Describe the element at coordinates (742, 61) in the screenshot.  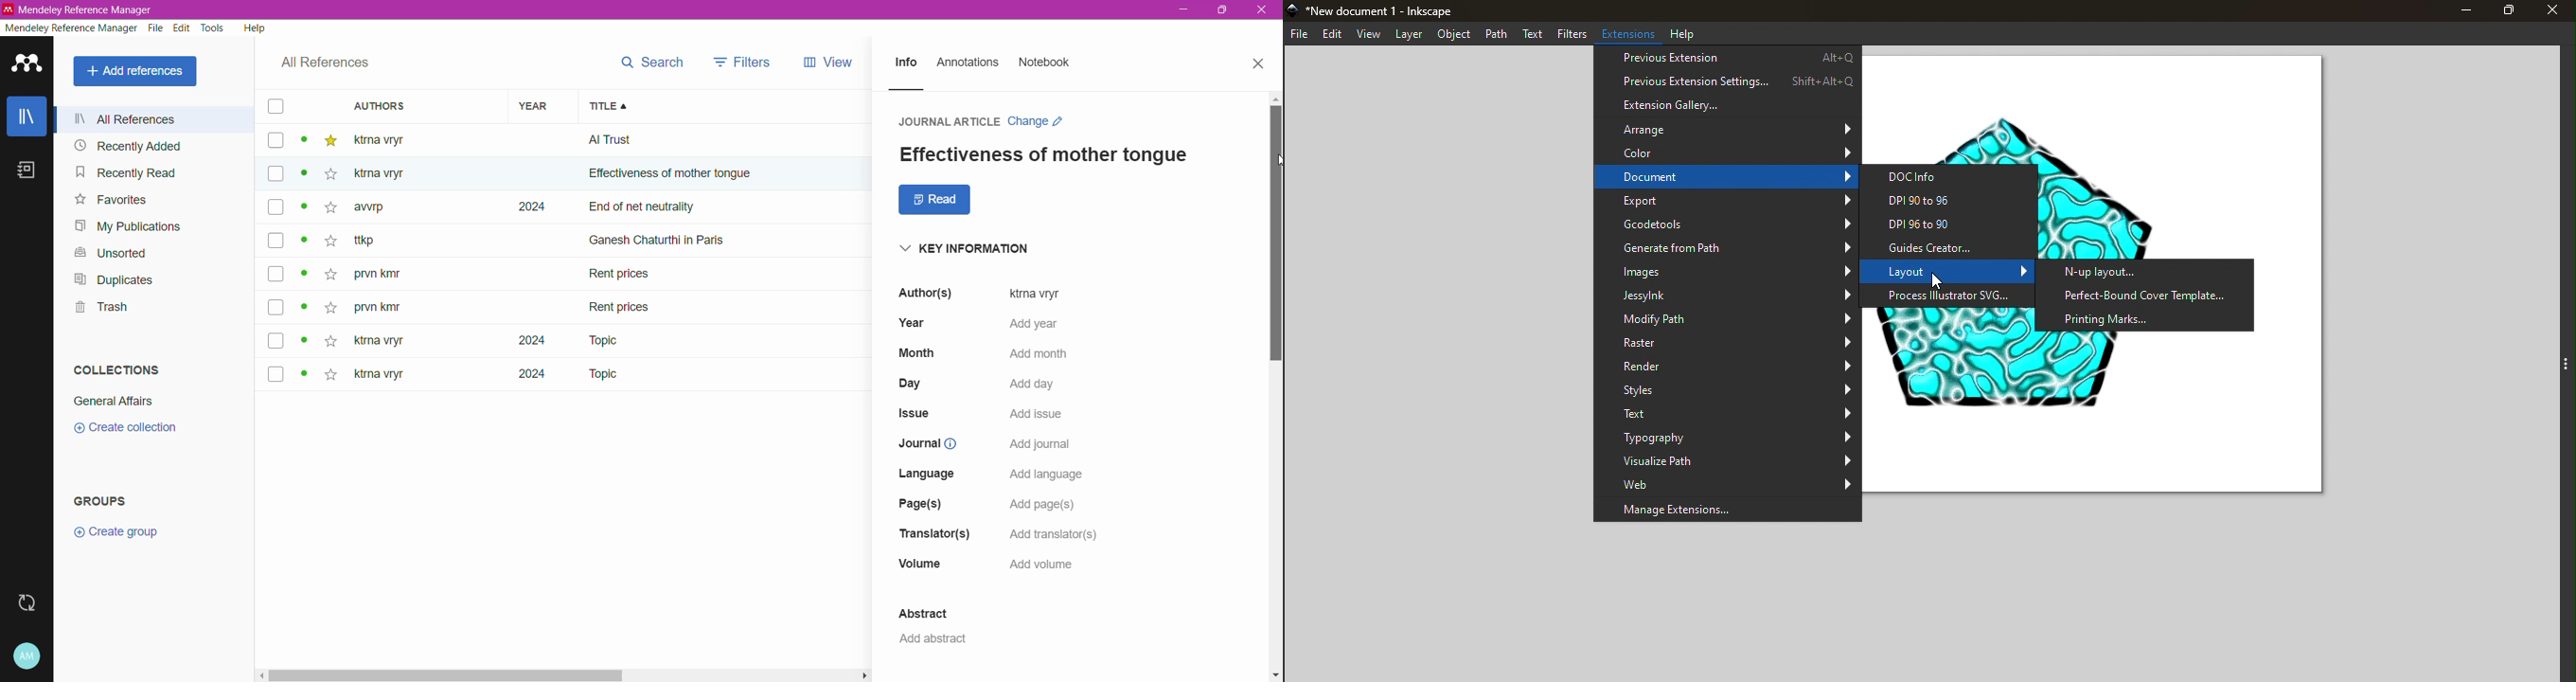
I see `filters ` at that location.